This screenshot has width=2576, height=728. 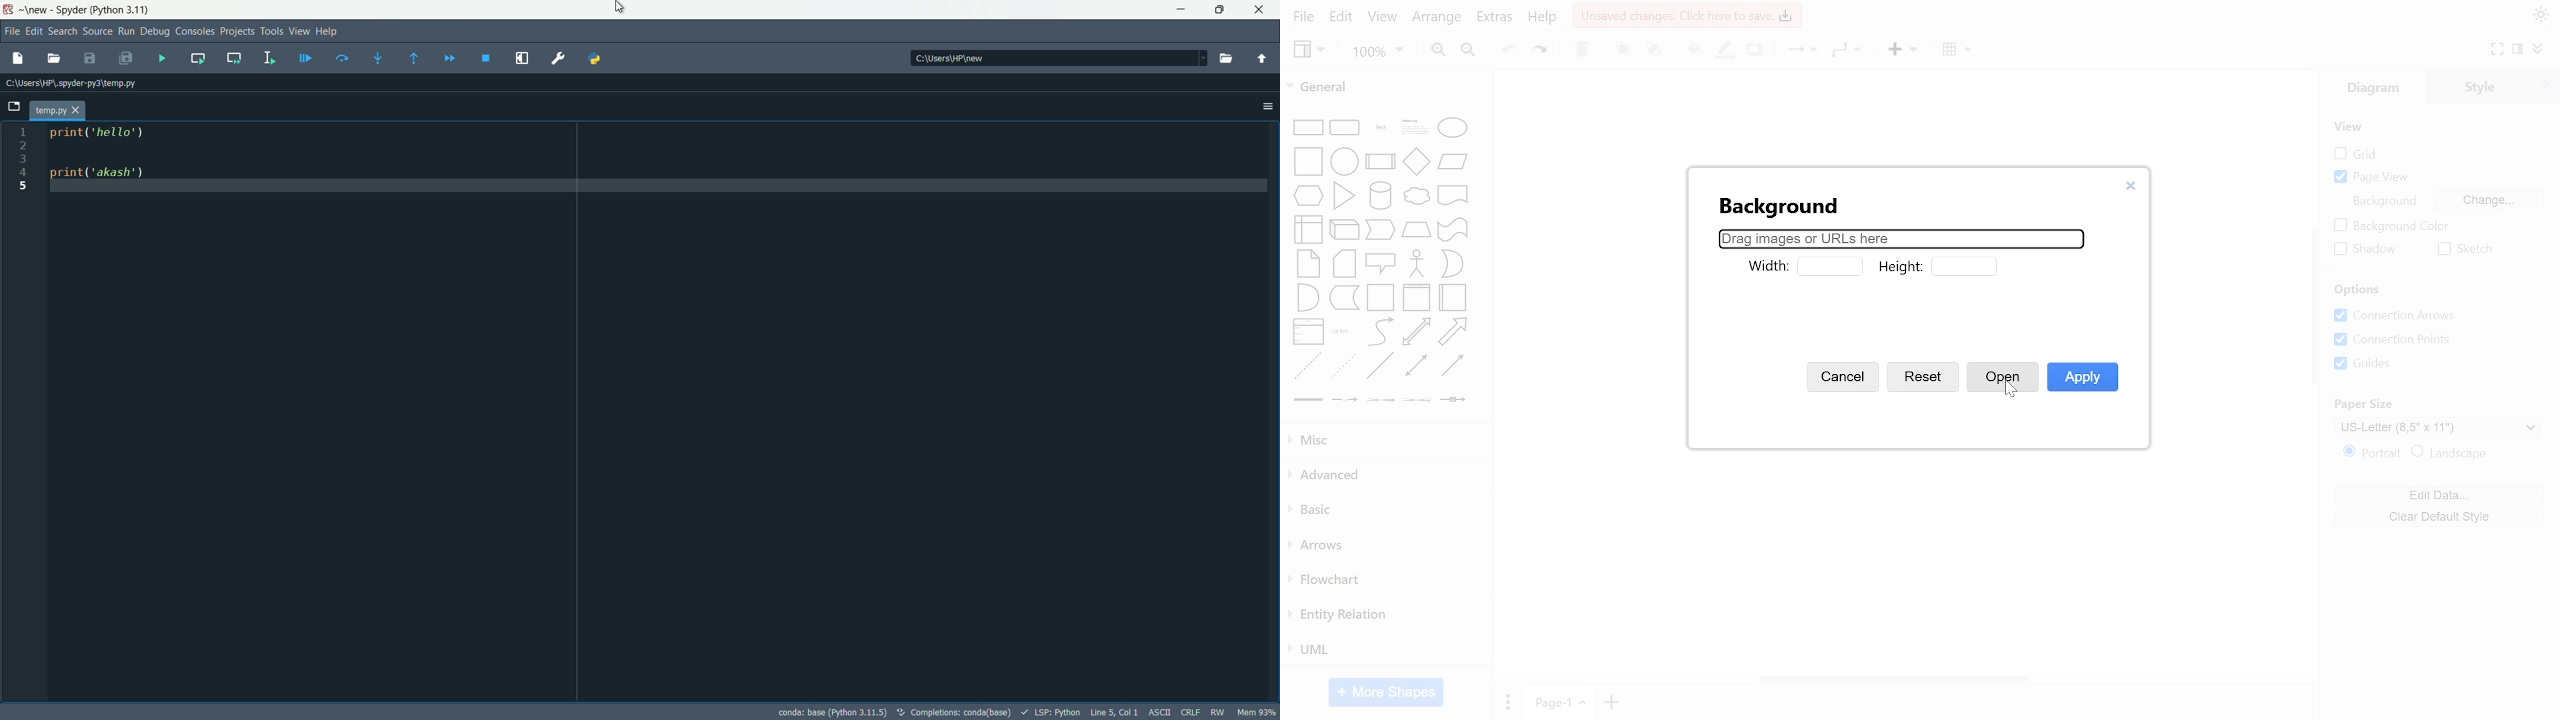 I want to click on general shapes, so click(x=1452, y=332).